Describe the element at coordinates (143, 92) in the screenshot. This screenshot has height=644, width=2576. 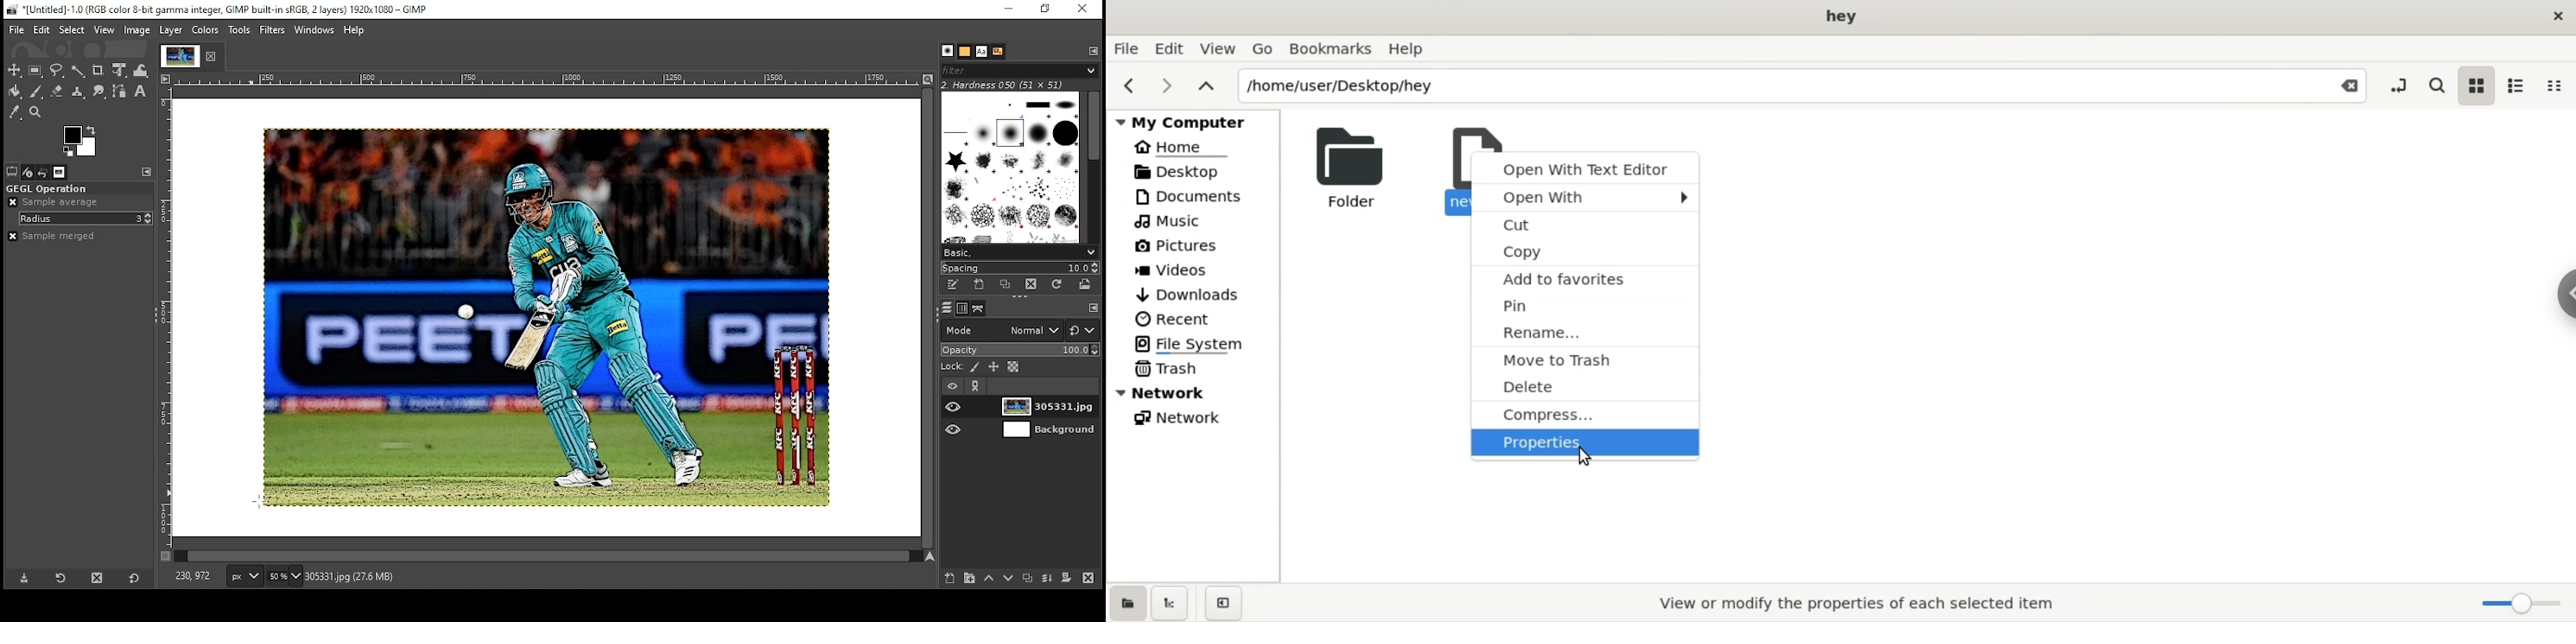
I see `text tool` at that location.